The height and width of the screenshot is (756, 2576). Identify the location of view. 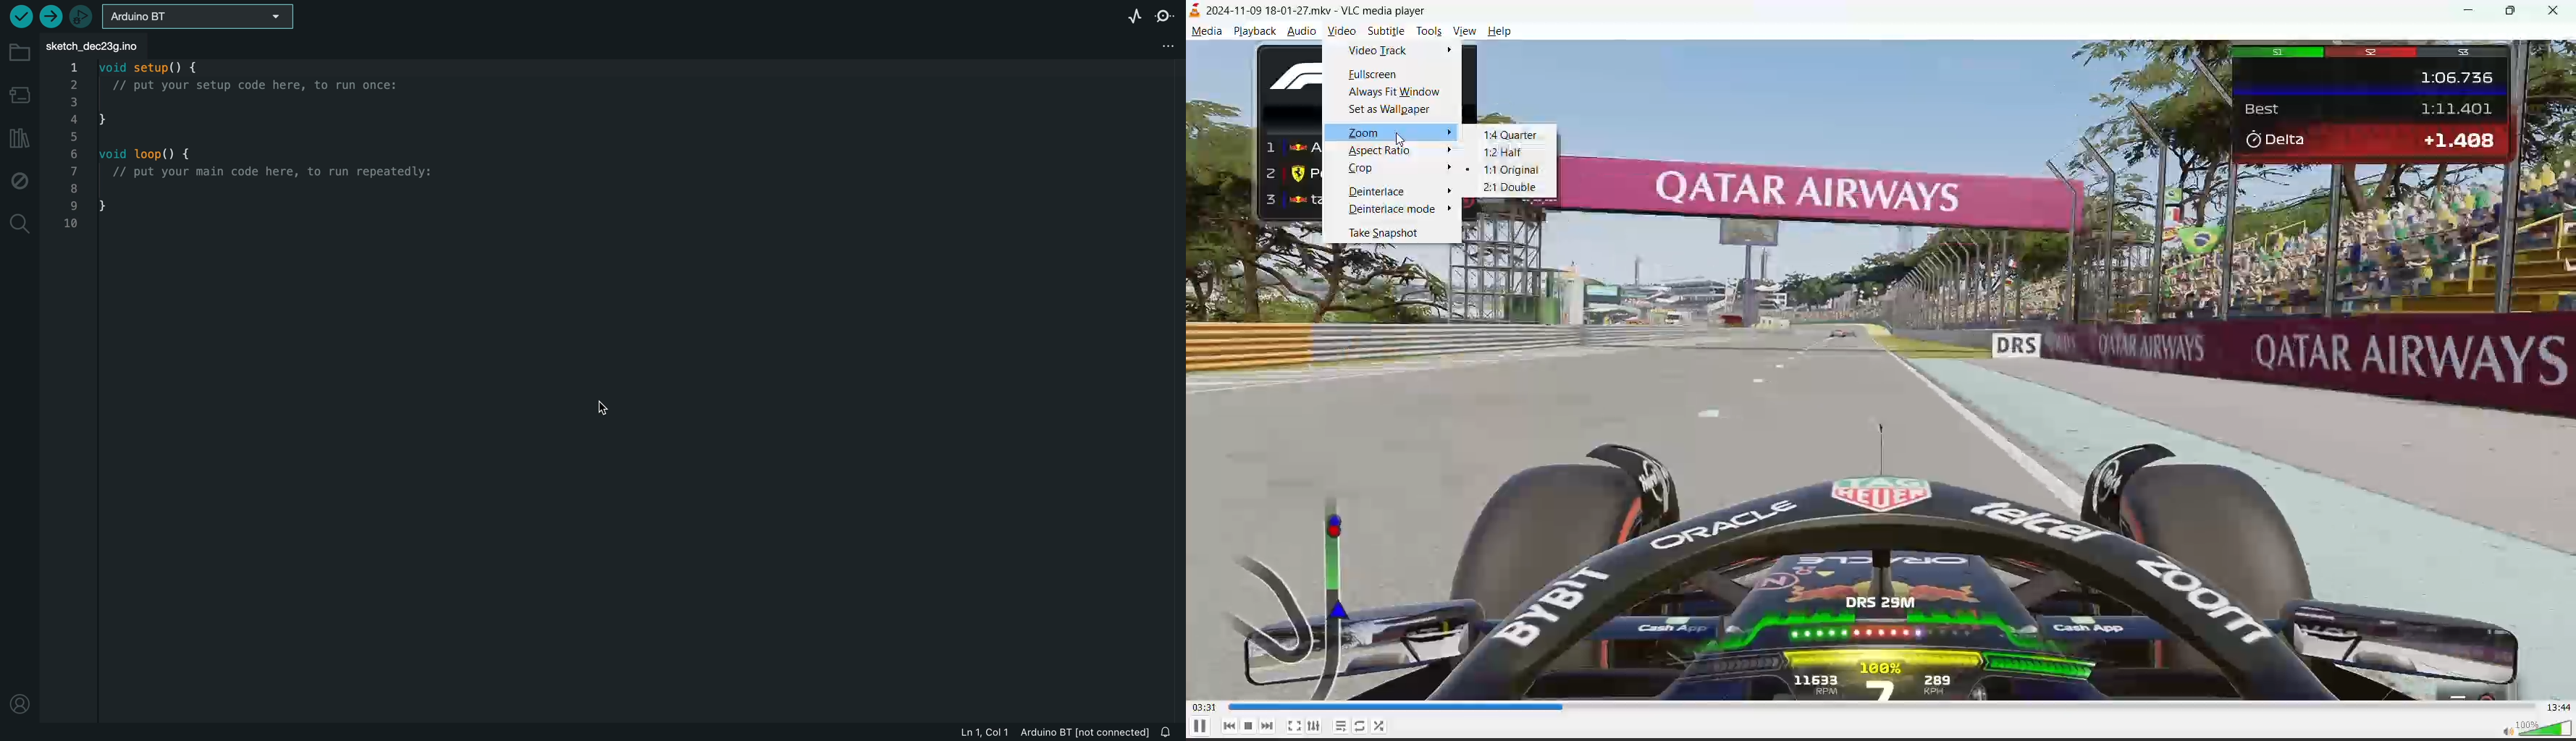
(1466, 31).